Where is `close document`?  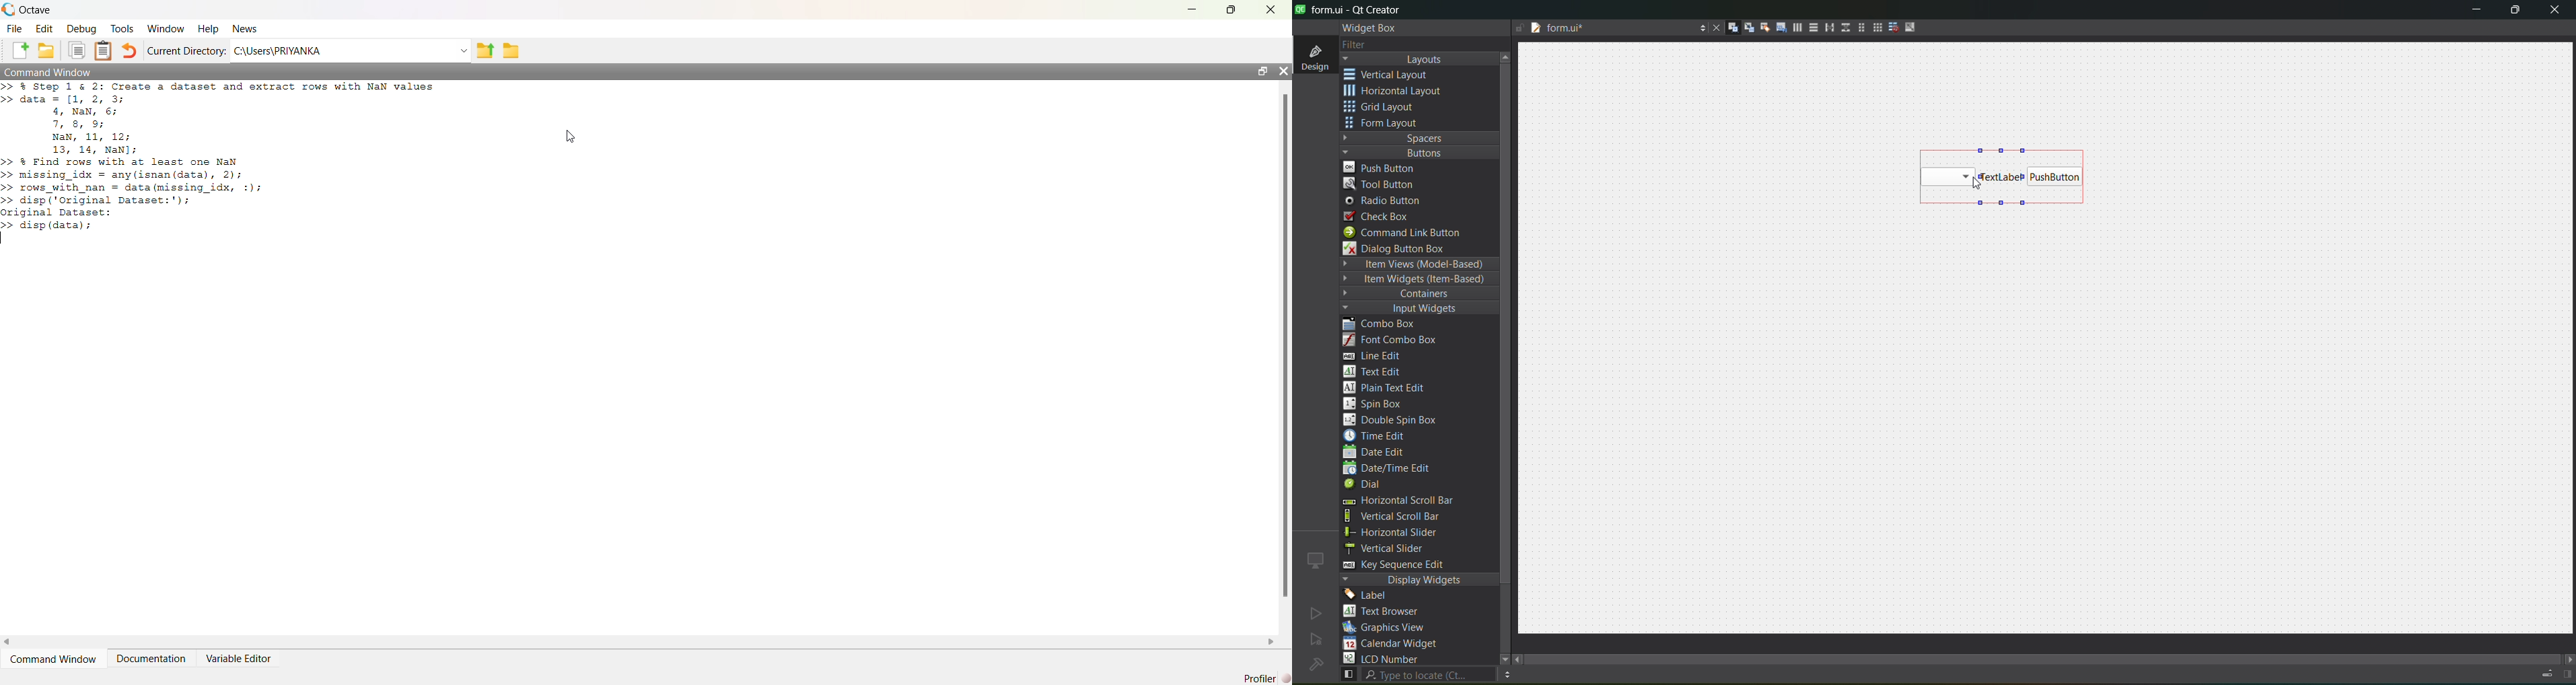 close document is located at coordinates (1714, 29).